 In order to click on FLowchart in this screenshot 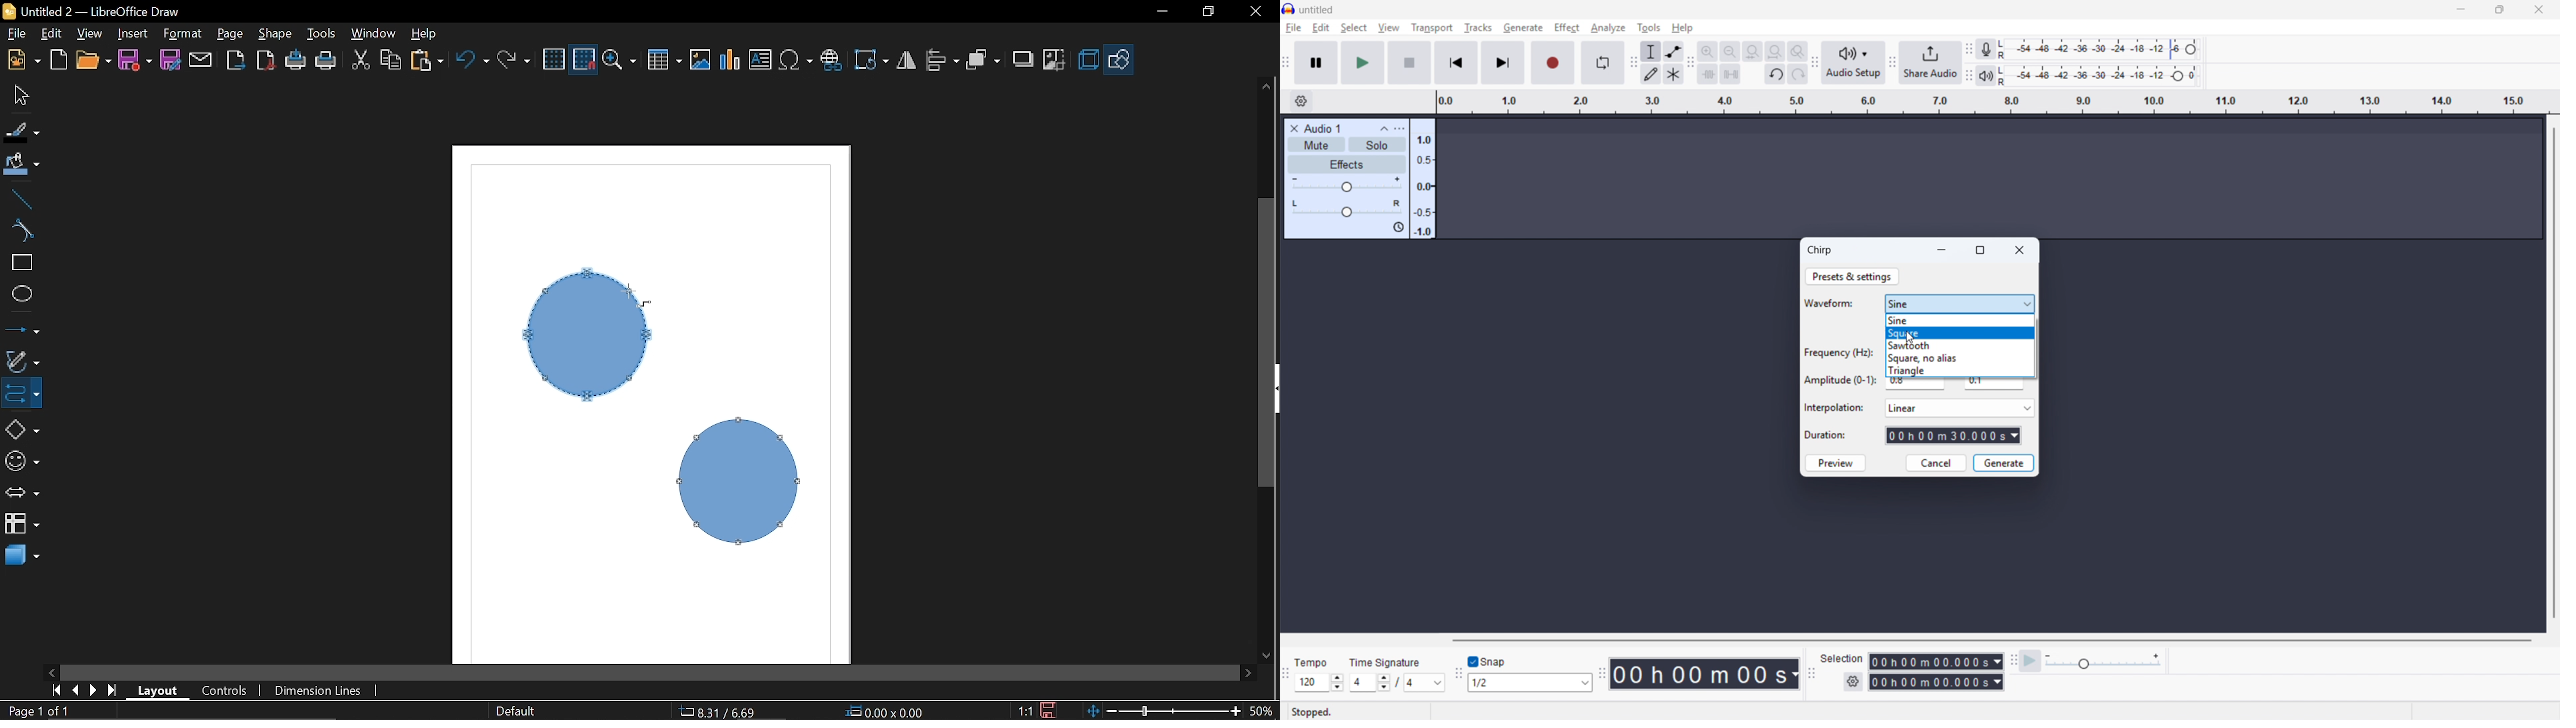, I will do `click(22, 525)`.